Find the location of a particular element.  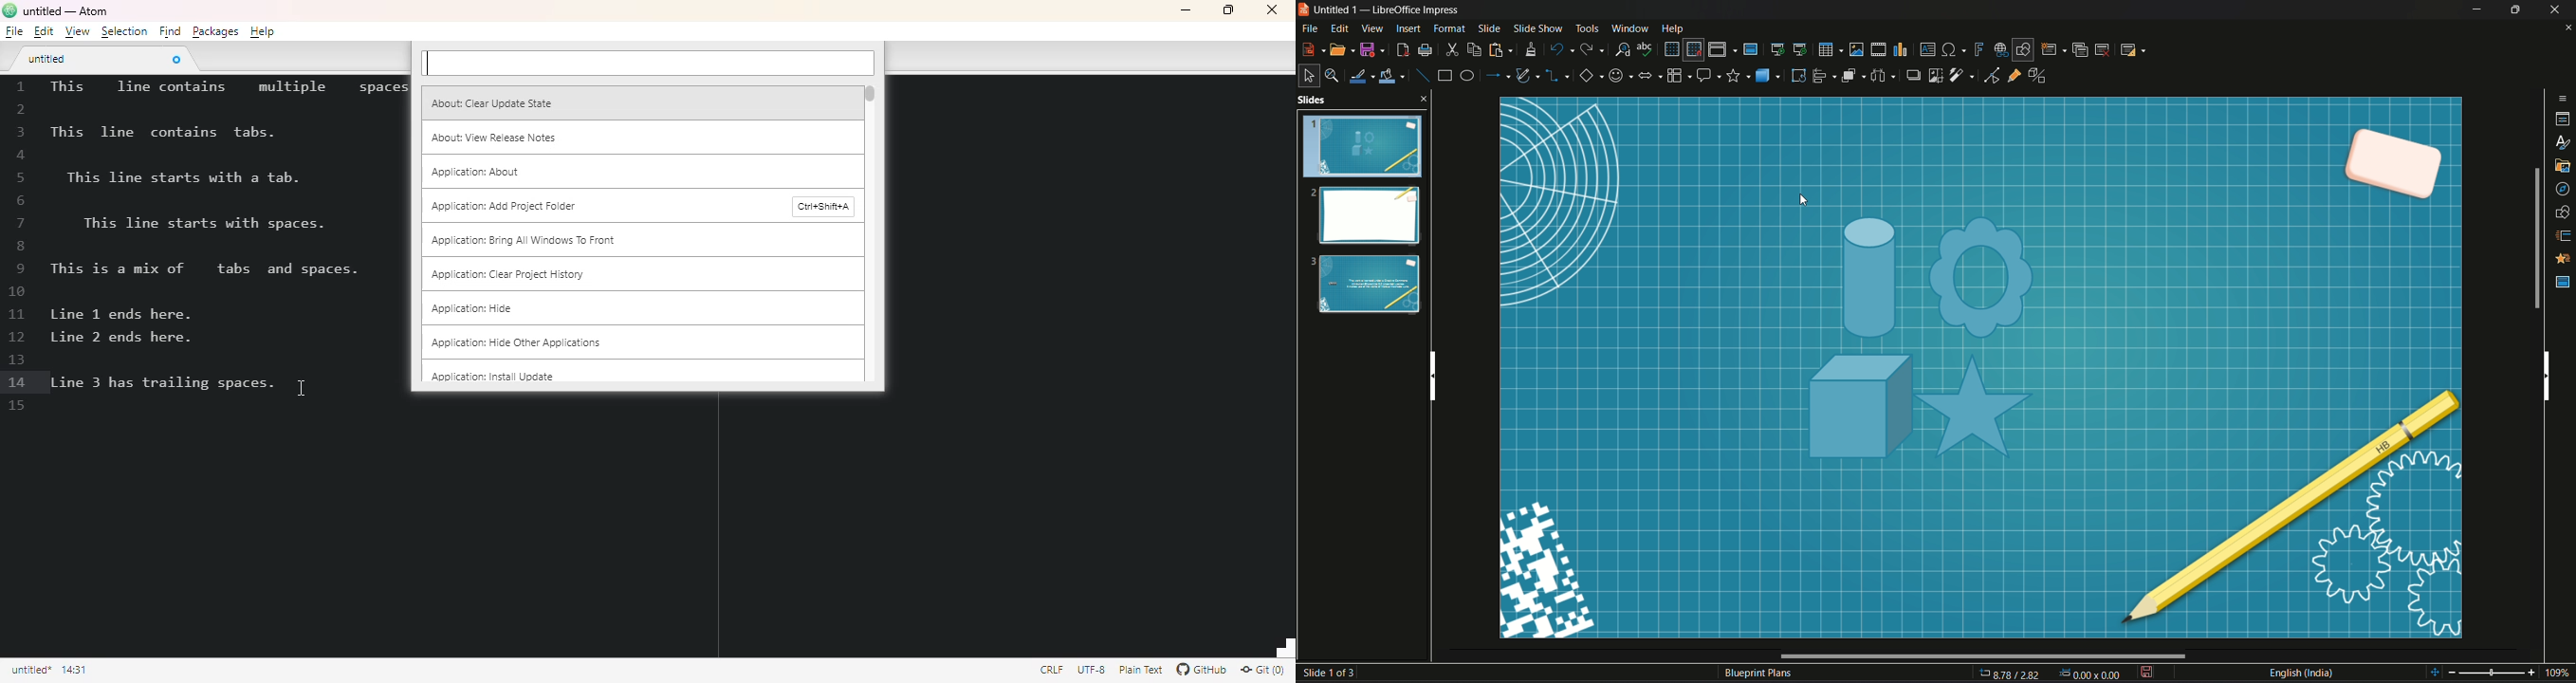

curves and polygon is located at coordinates (1529, 76).